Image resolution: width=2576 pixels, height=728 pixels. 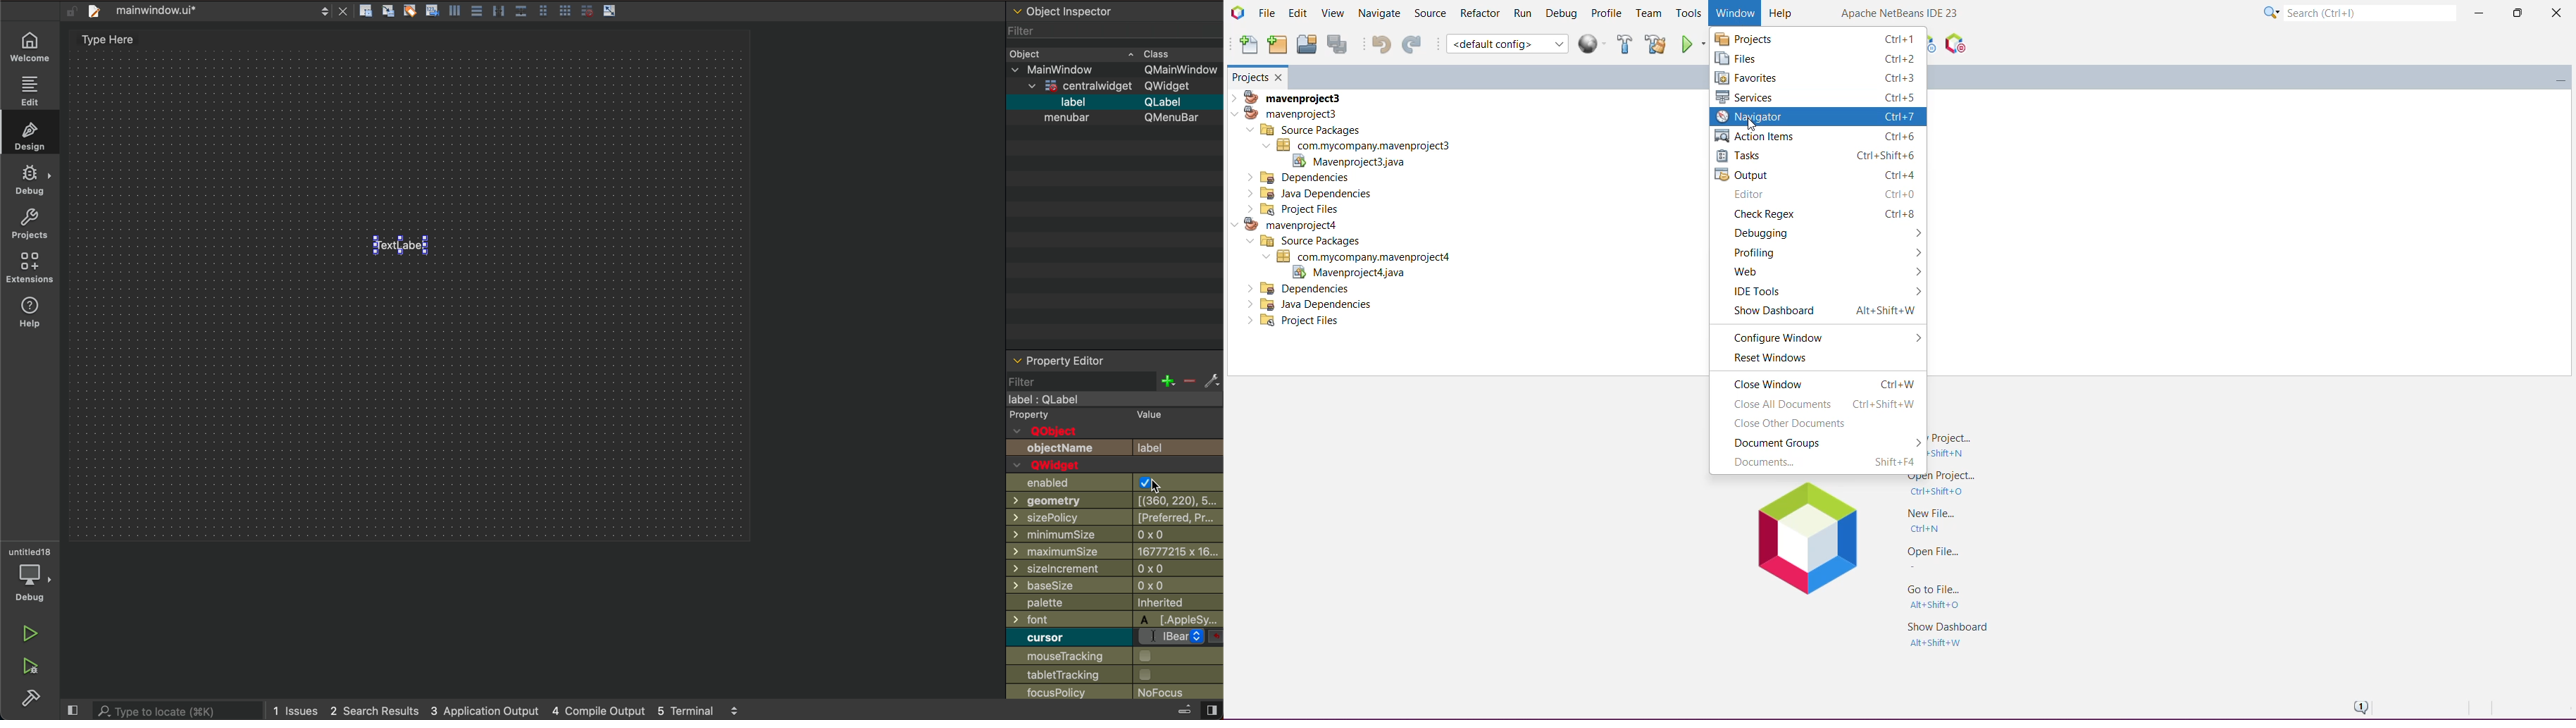 What do you see at coordinates (1068, 692) in the screenshot?
I see `focusPolicy` at bounding box center [1068, 692].